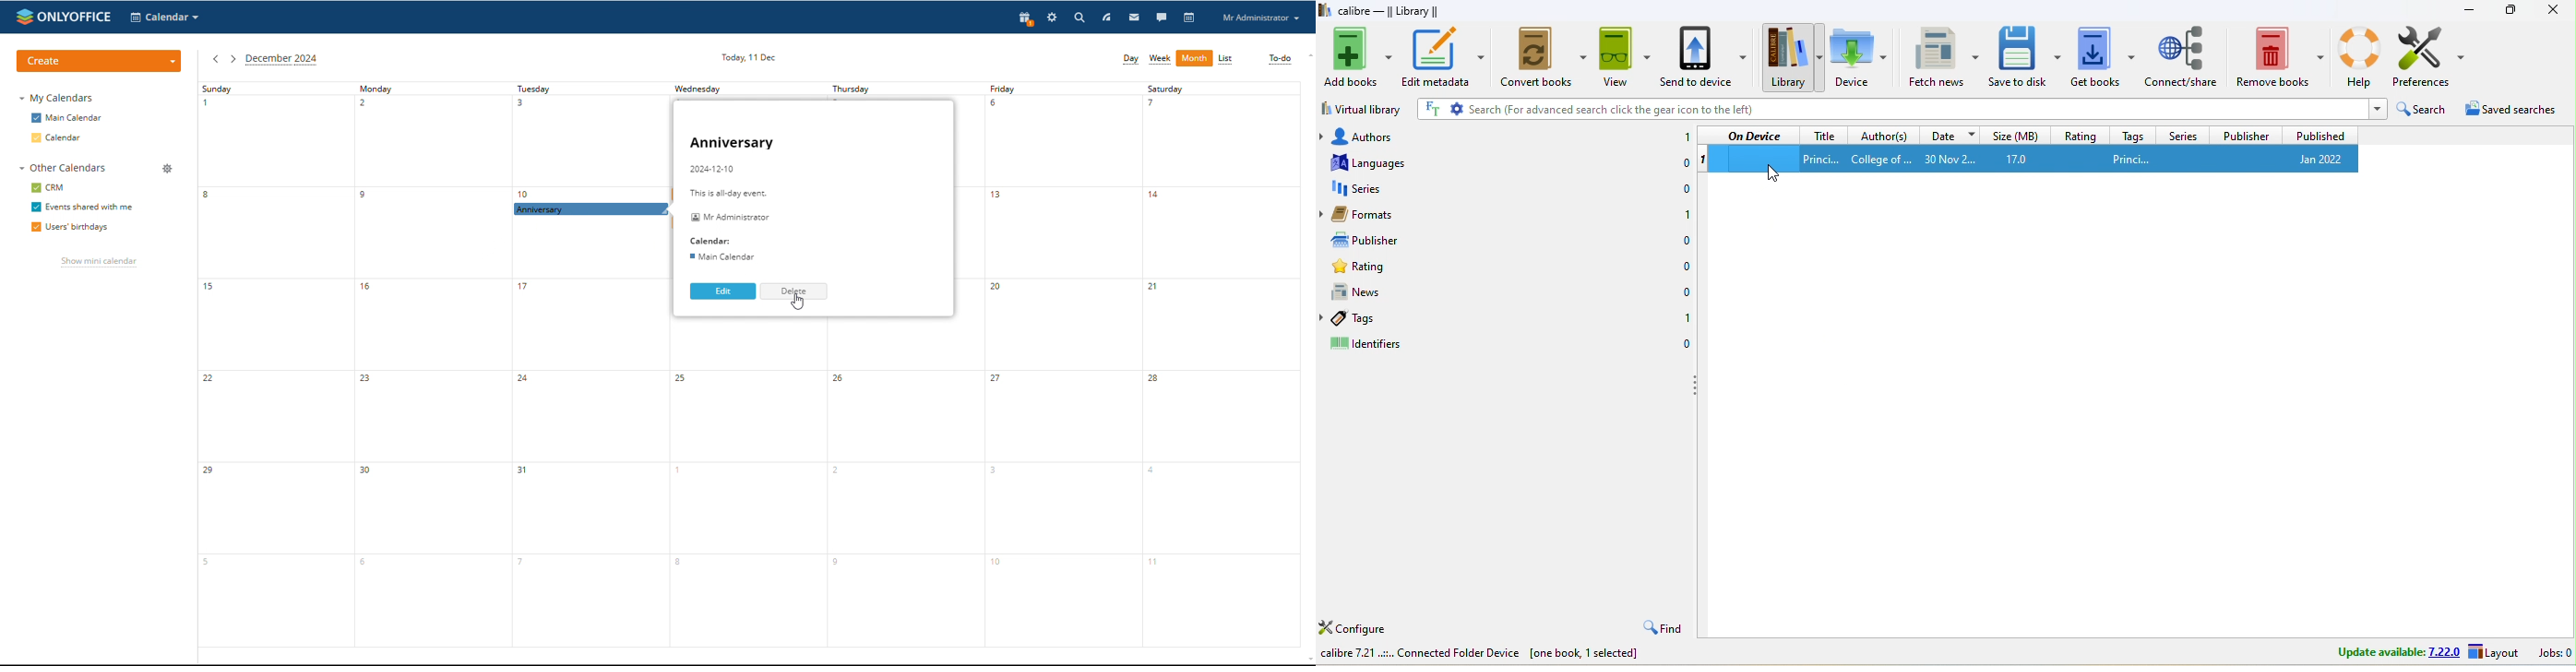 This screenshot has width=2576, height=672. I want to click on 0, so click(1679, 165).